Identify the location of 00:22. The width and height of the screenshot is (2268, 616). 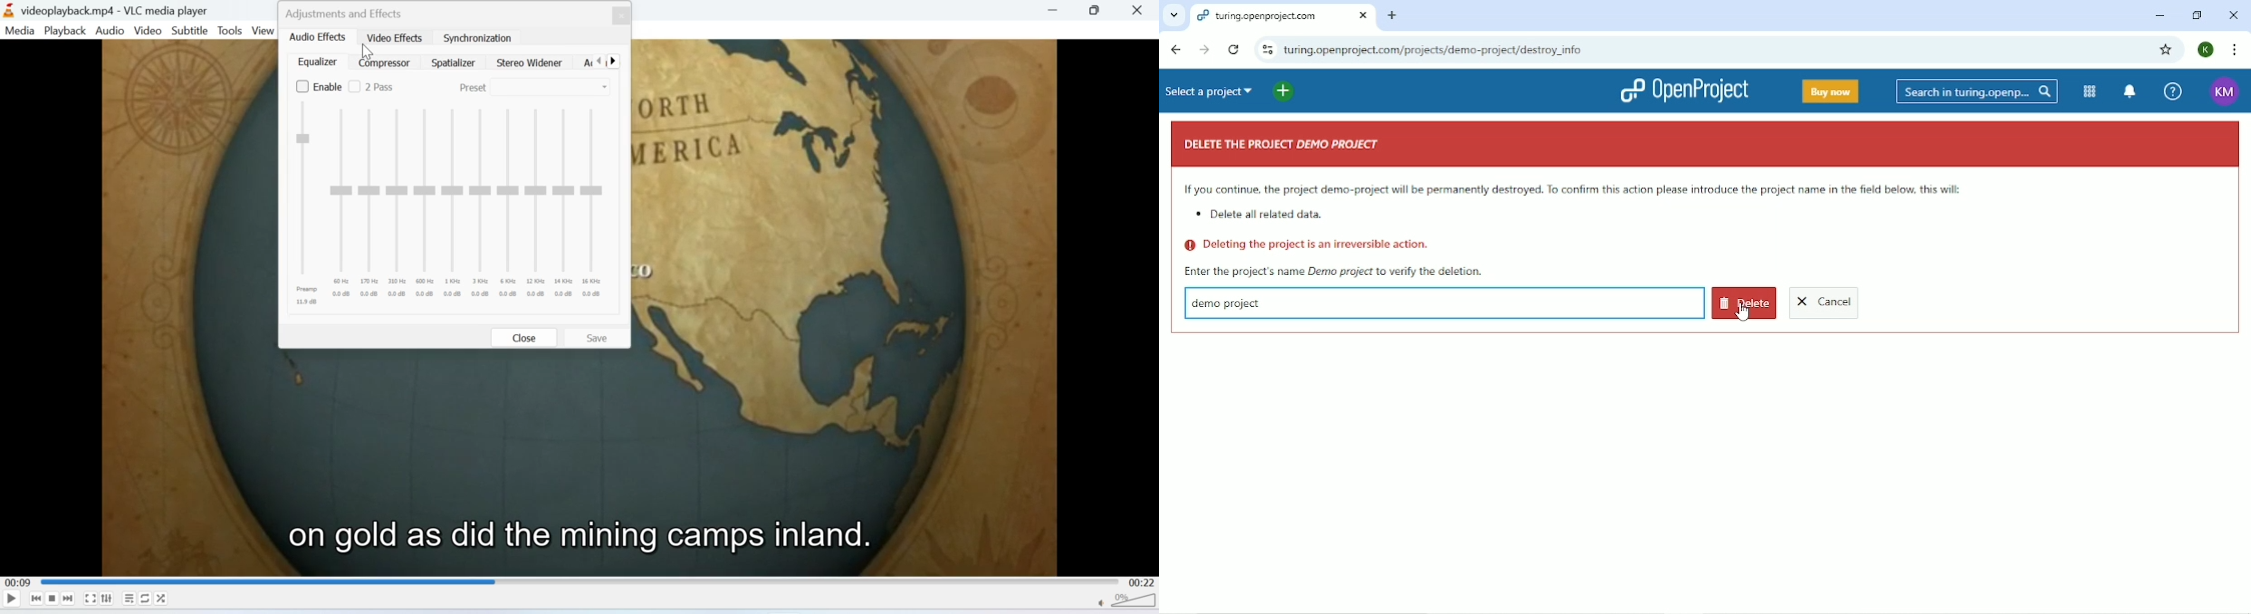
(1144, 582).